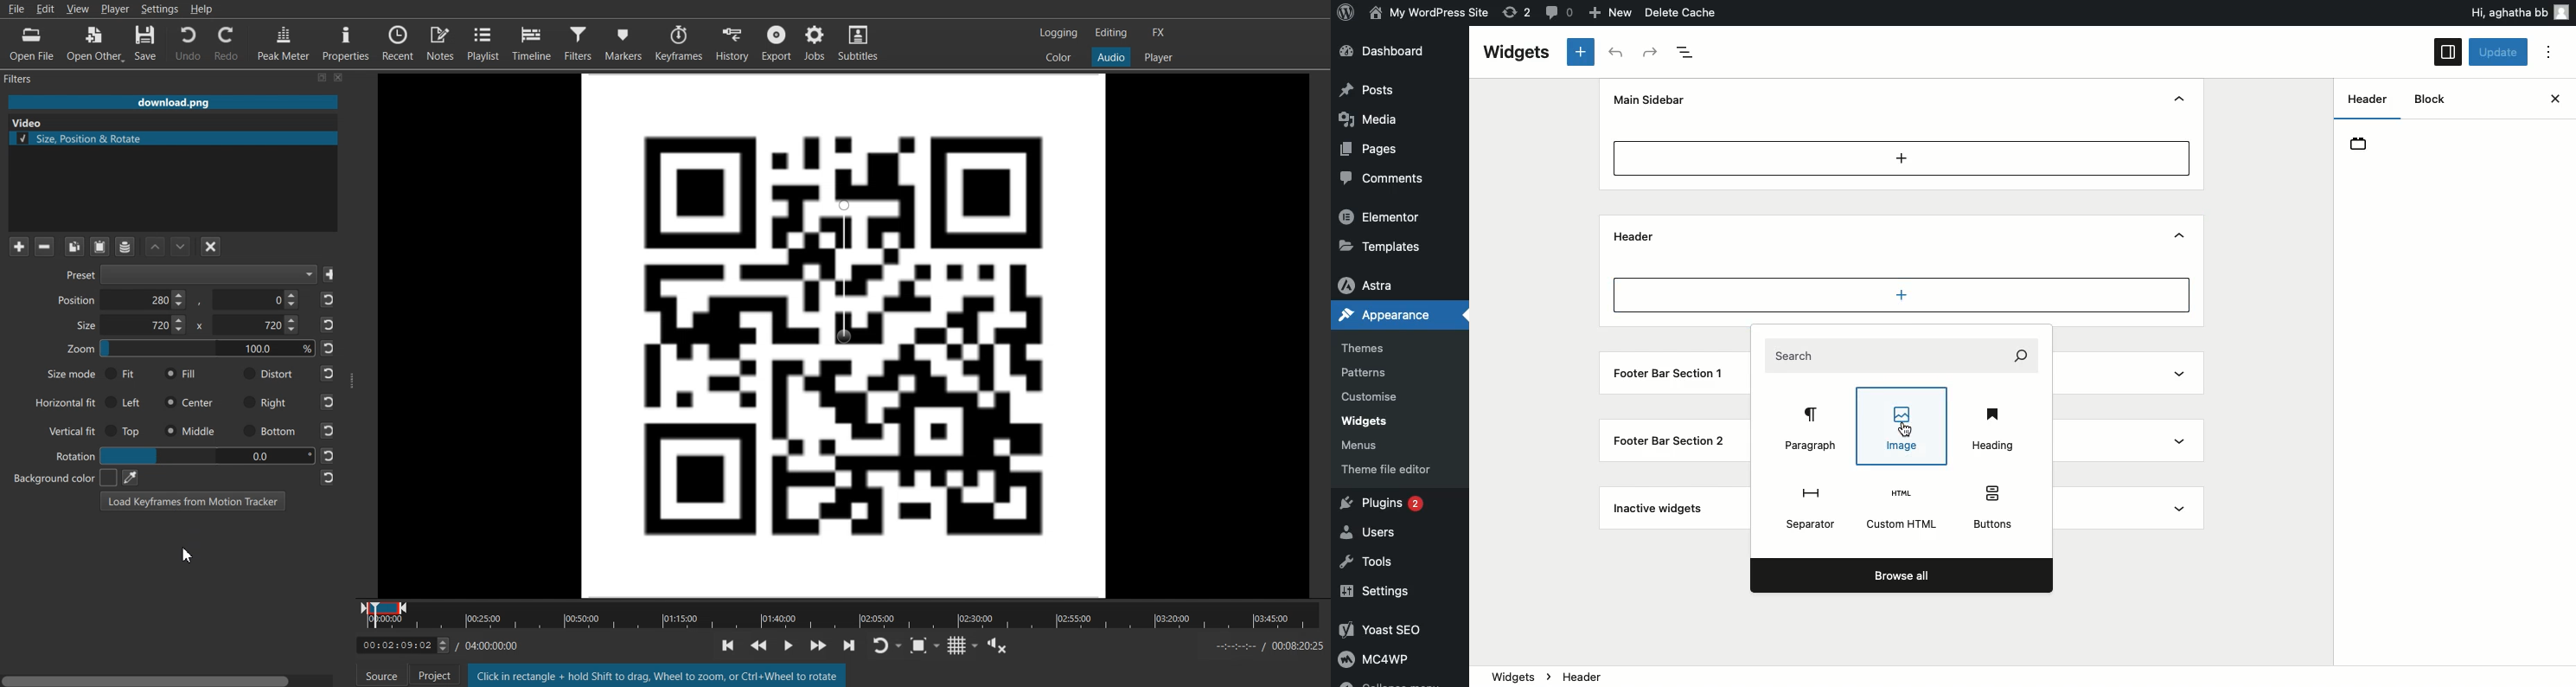 The image size is (2576, 700). I want to click on Reset to default, so click(329, 389).